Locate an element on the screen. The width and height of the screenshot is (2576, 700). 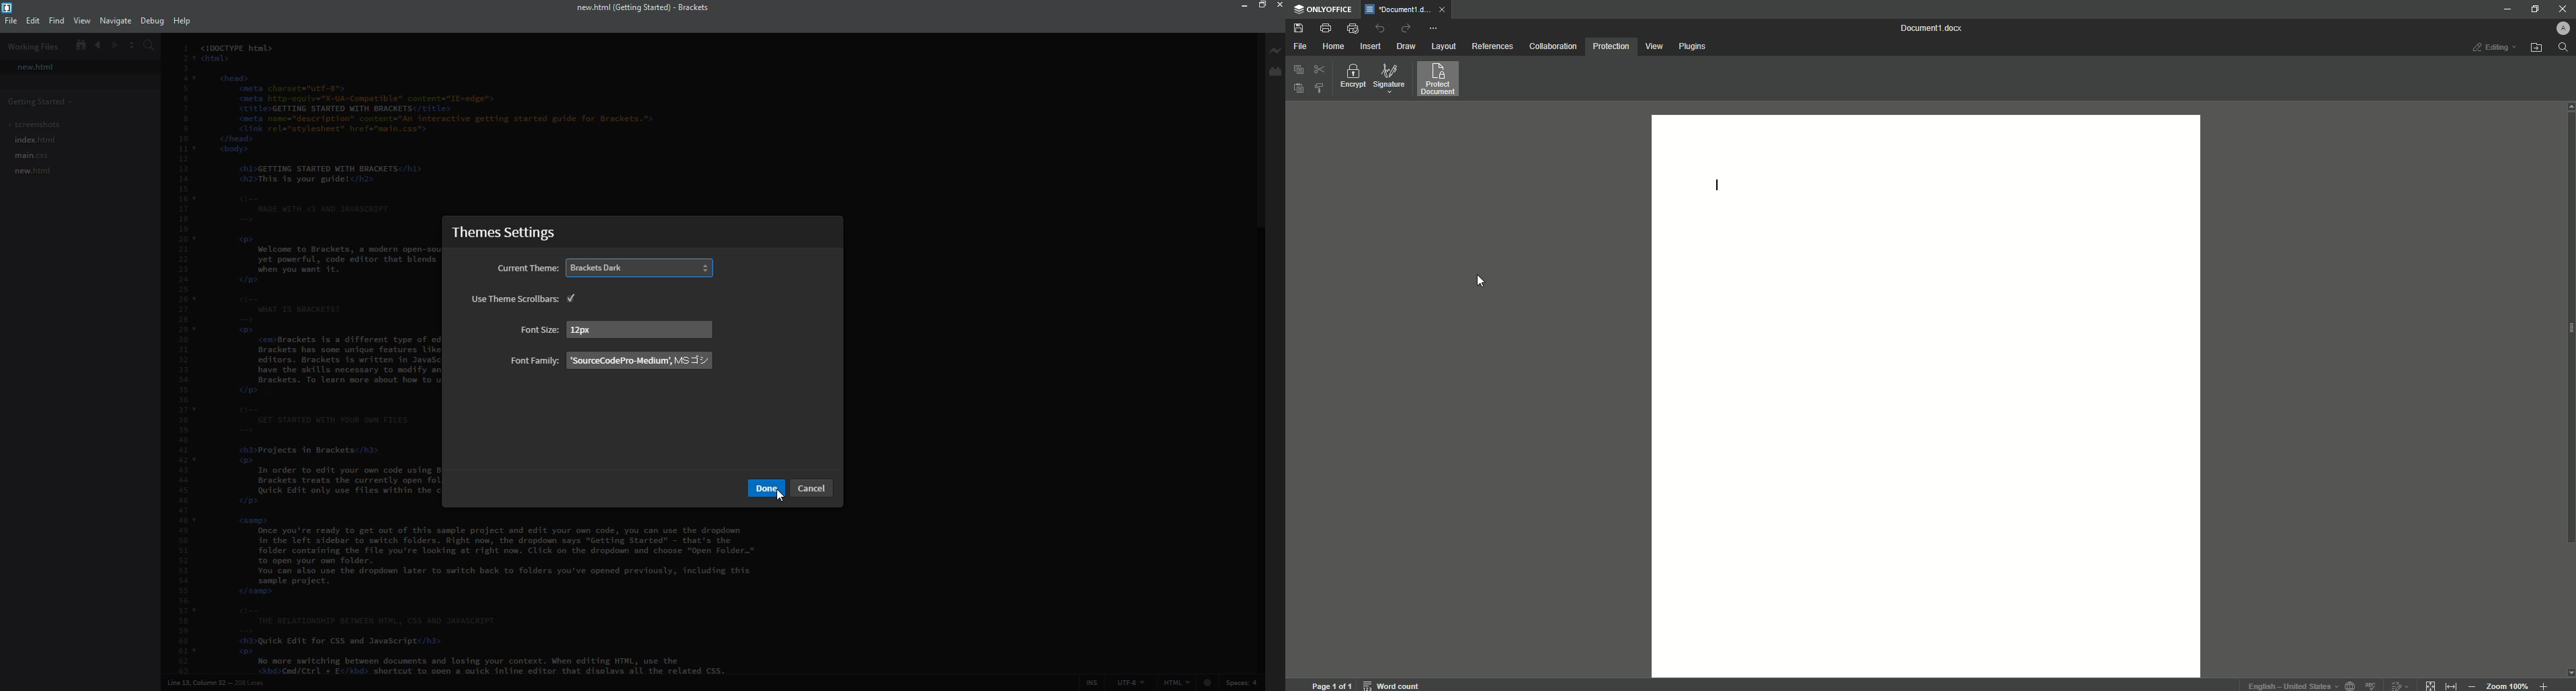
 is located at coordinates (1372, 45).